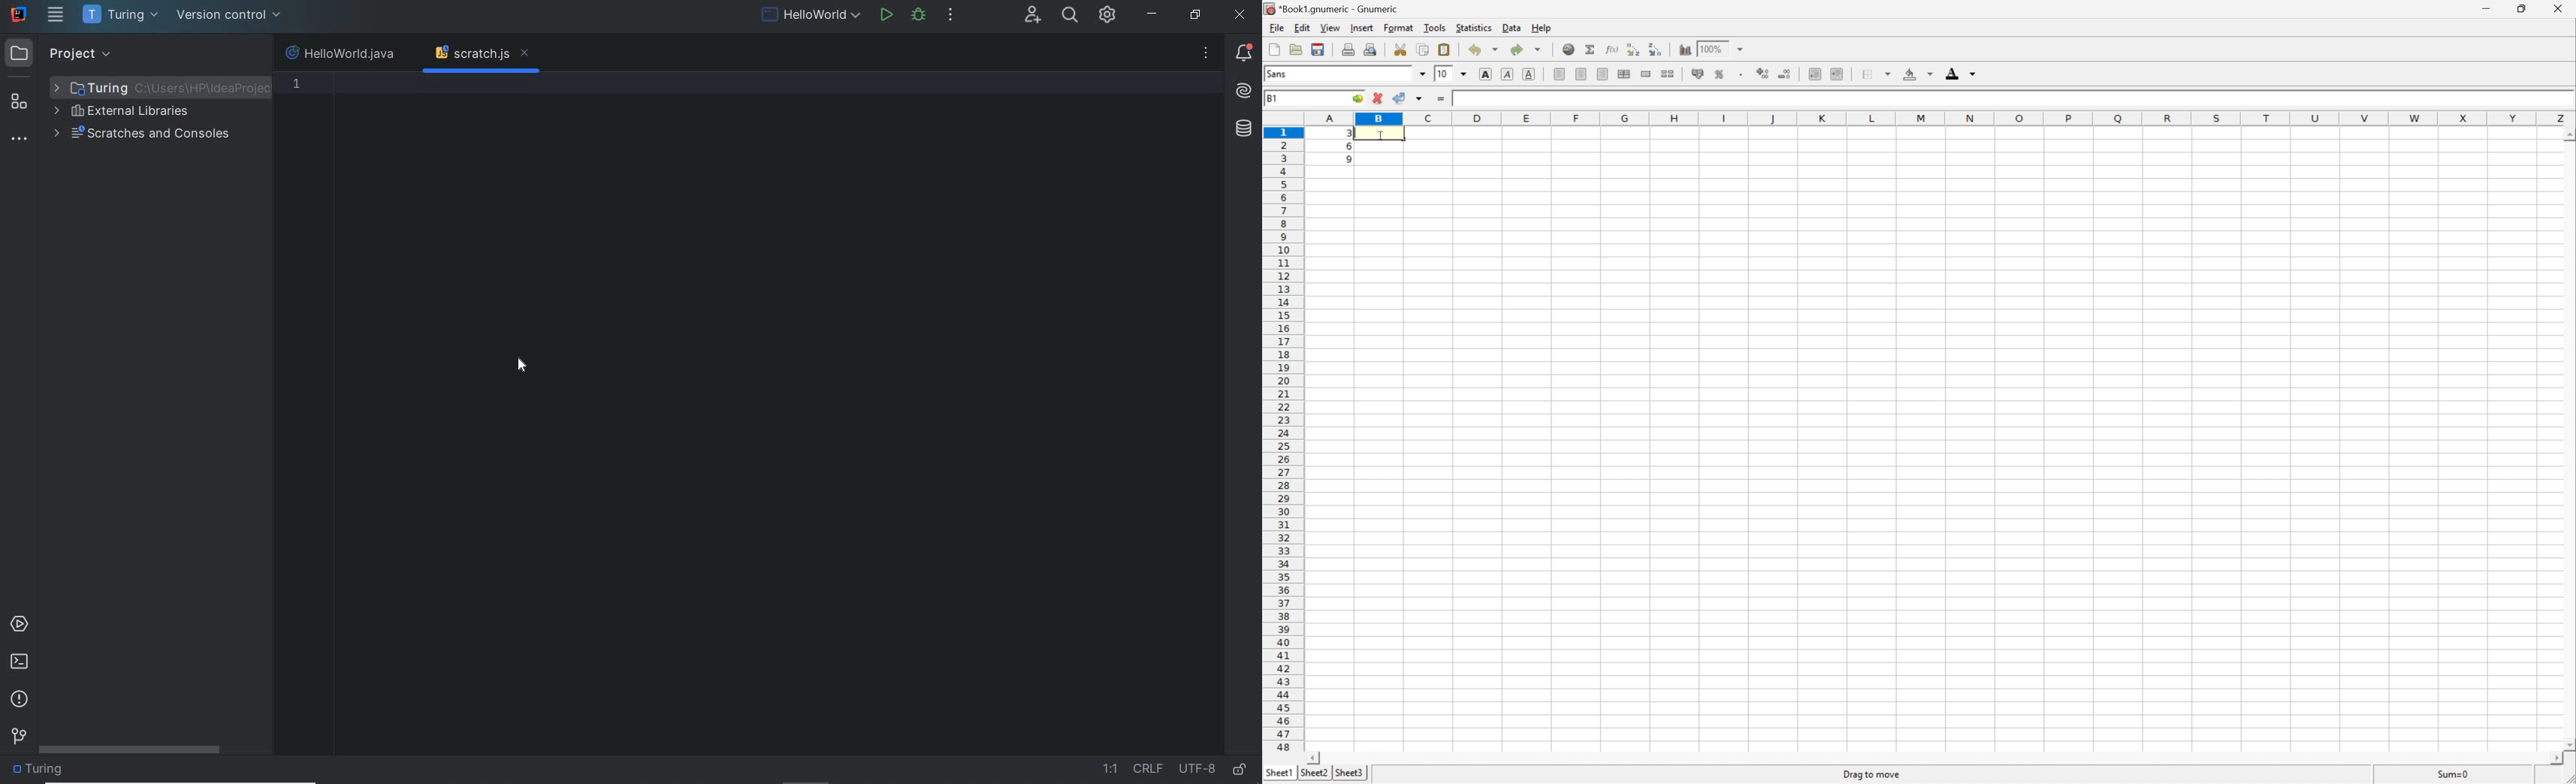 The height and width of the screenshot is (784, 2576). Describe the element at coordinates (1349, 773) in the screenshot. I see `Sheet3` at that location.